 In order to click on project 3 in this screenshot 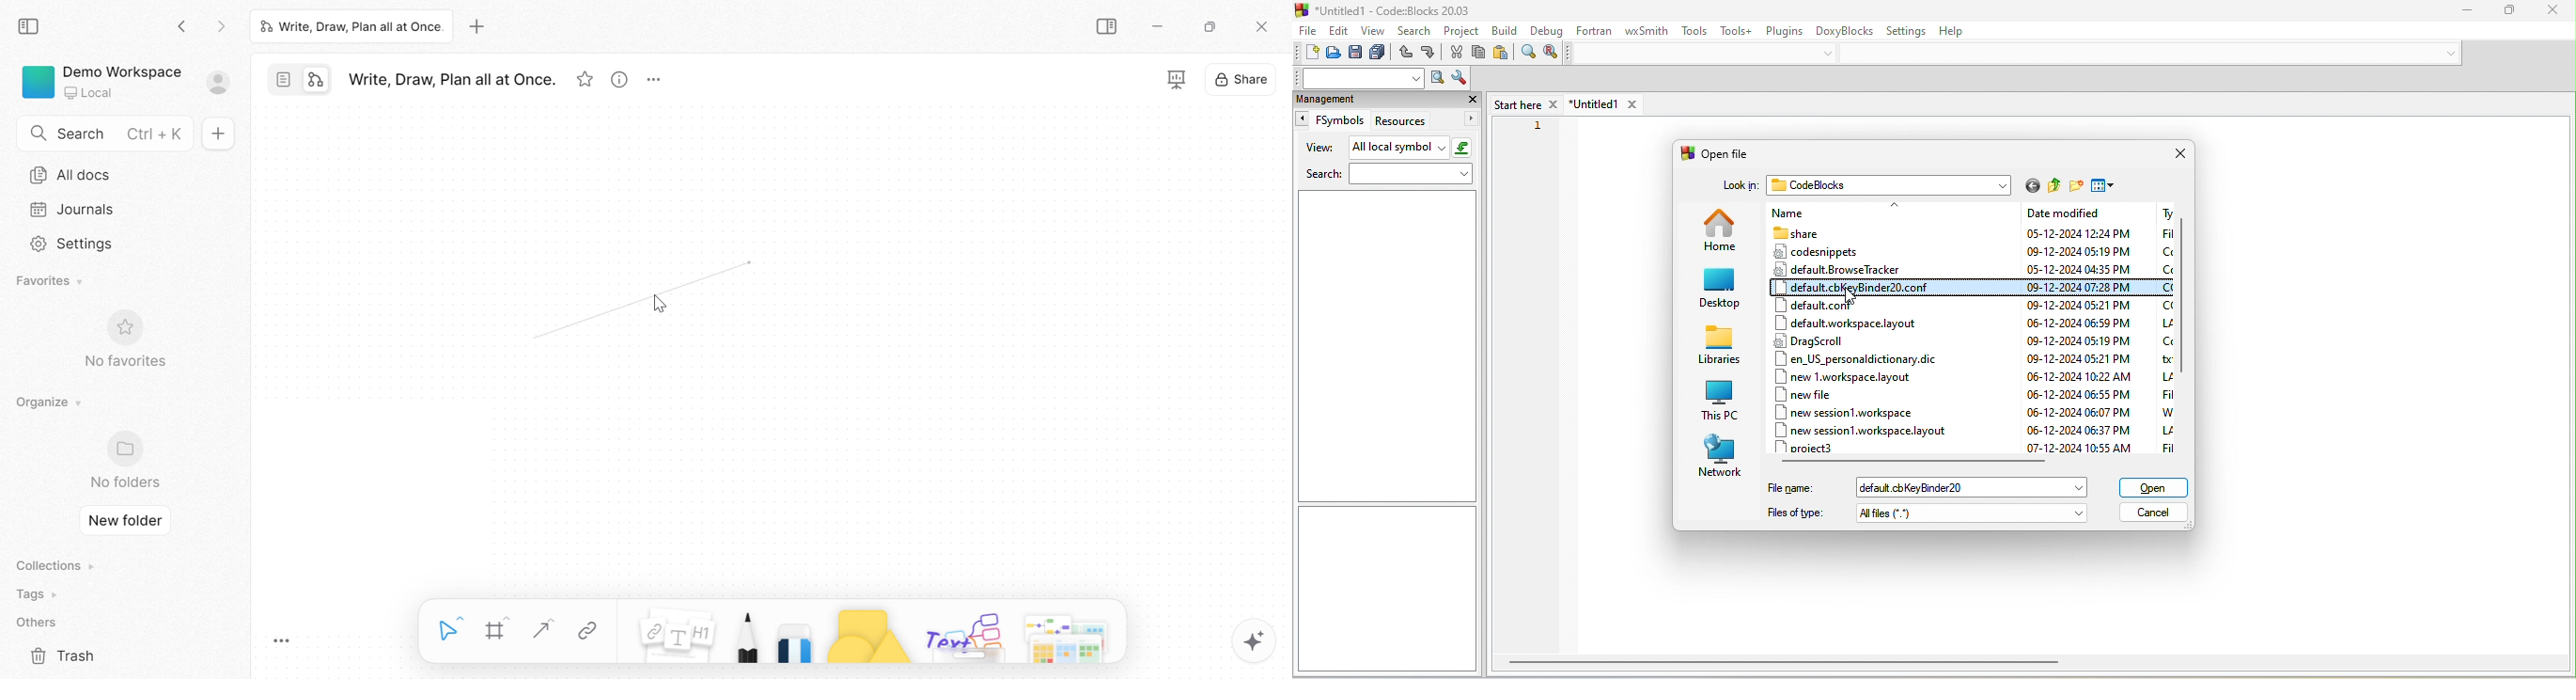, I will do `click(1819, 449)`.